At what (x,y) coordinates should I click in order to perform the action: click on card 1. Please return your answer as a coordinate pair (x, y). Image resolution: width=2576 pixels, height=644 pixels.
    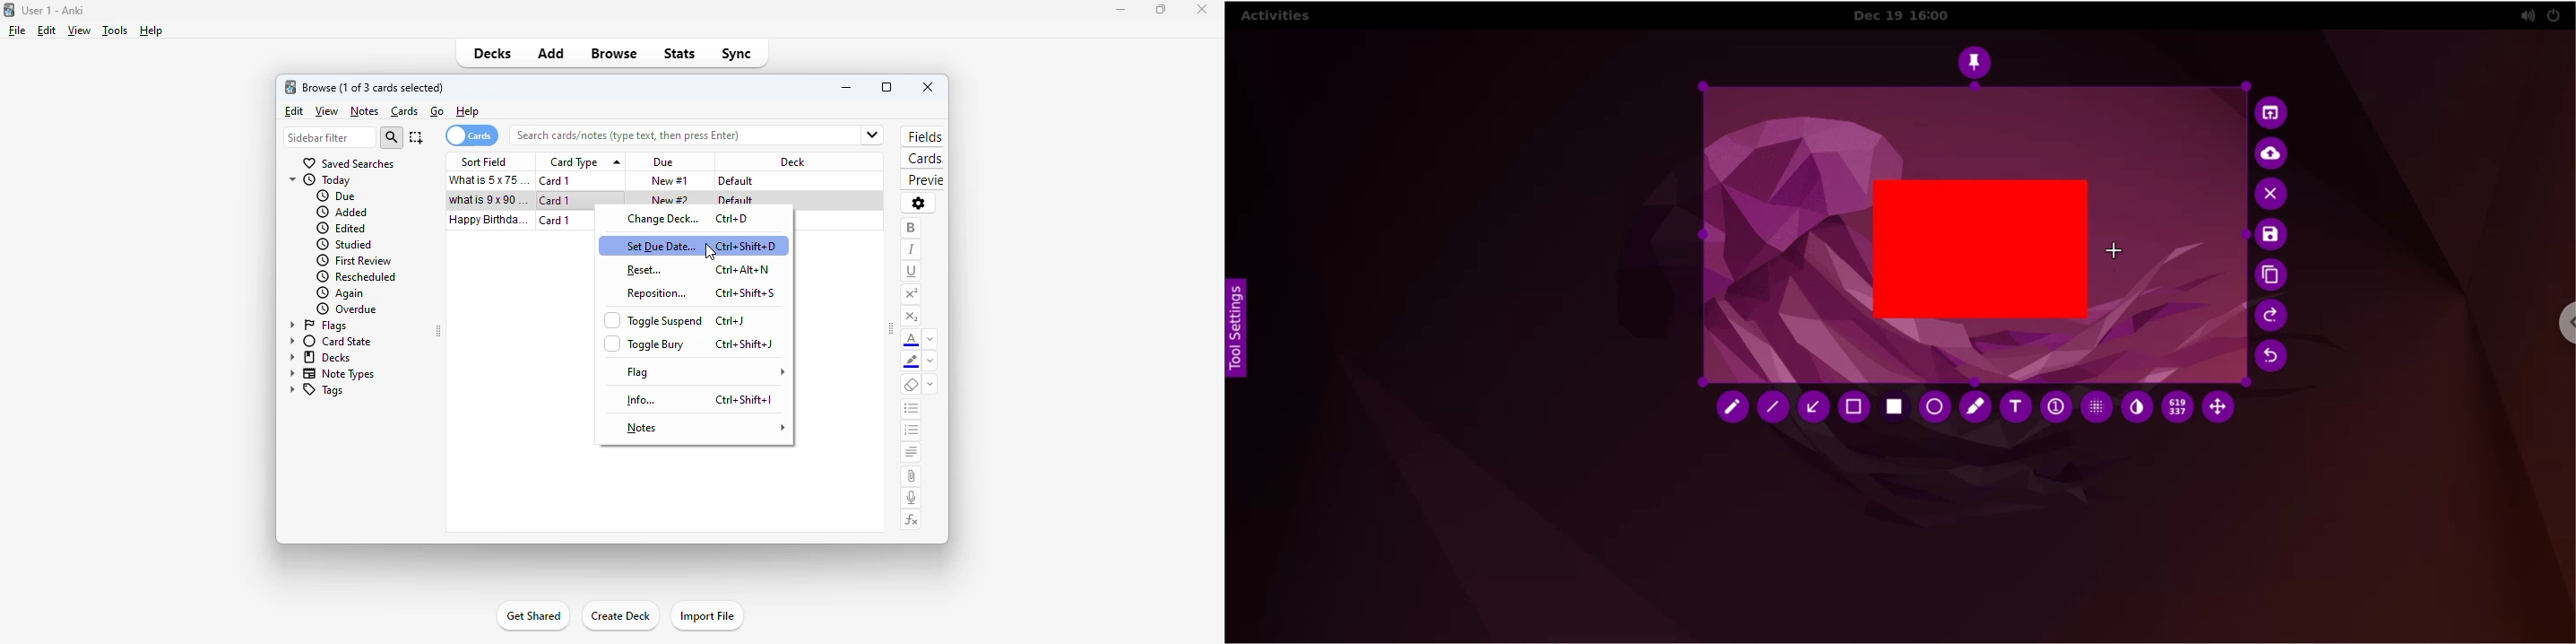
    Looking at the image, I should click on (557, 201).